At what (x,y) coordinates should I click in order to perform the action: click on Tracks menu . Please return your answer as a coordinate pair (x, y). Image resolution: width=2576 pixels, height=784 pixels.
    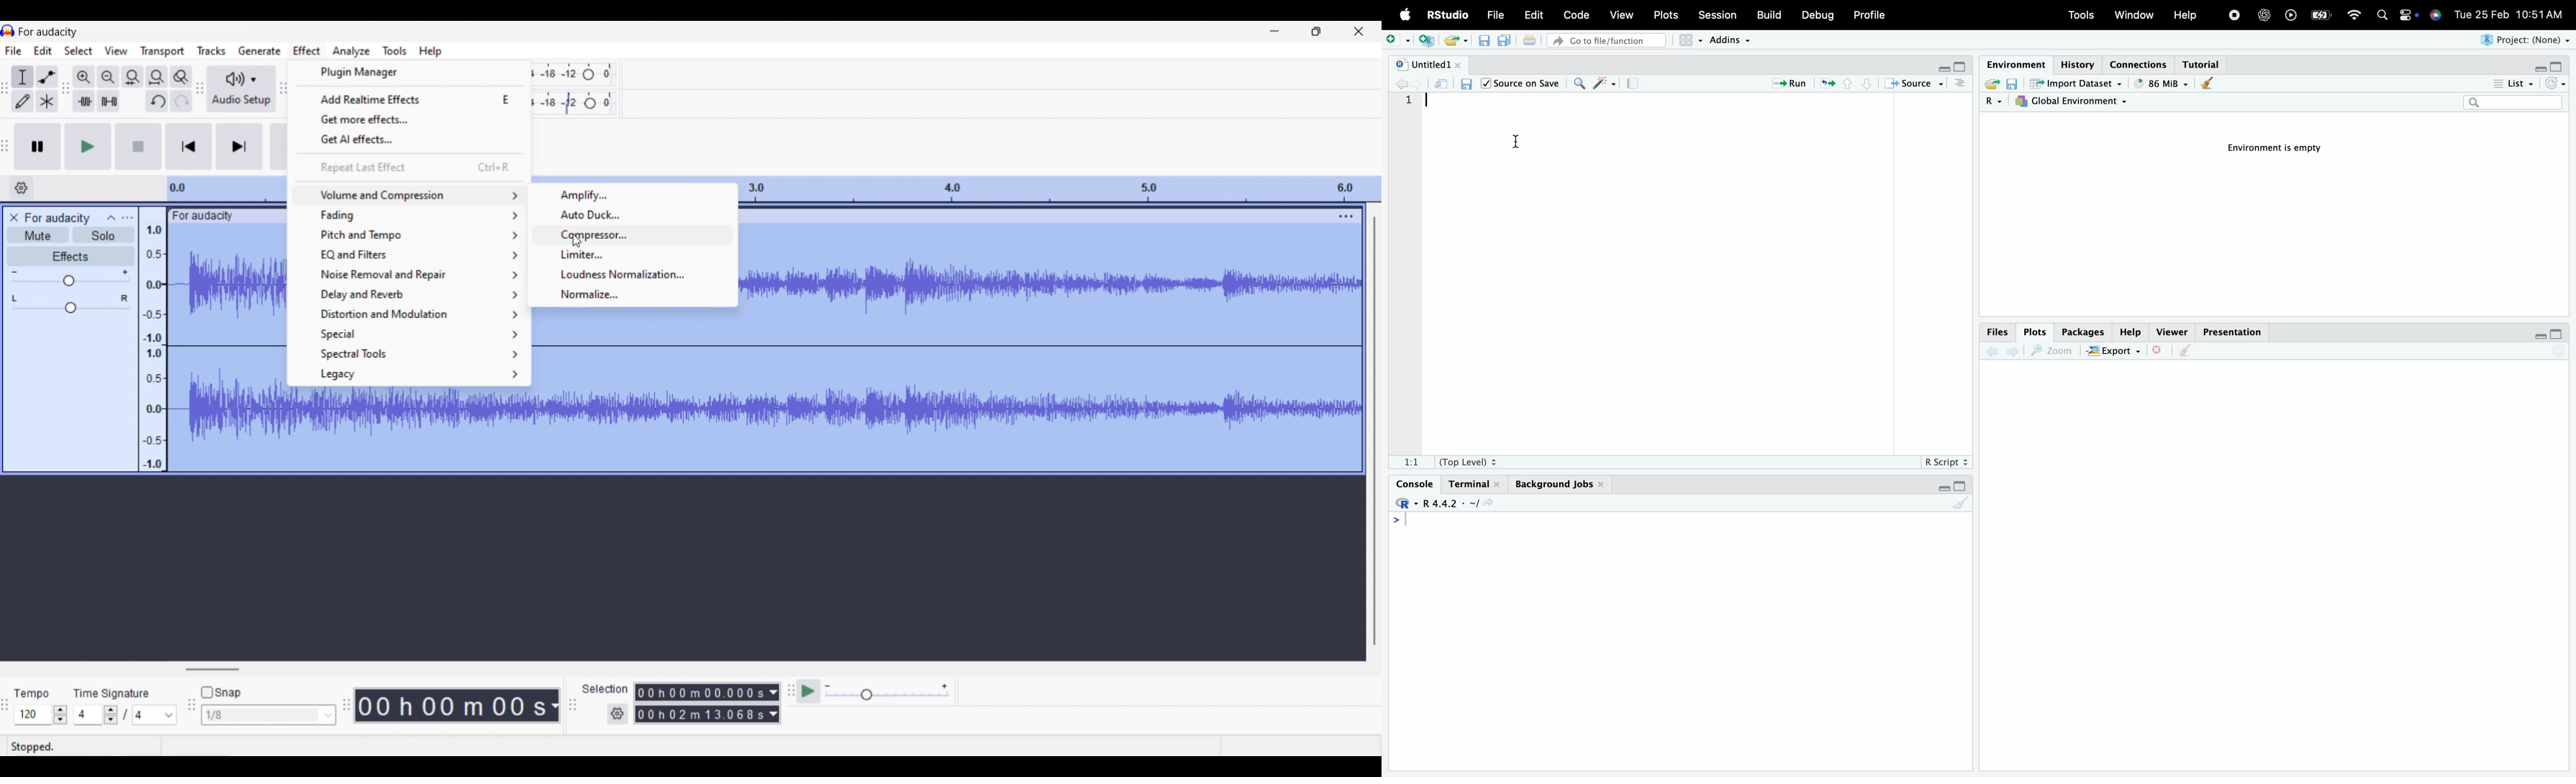
    Looking at the image, I should click on (211, 50).